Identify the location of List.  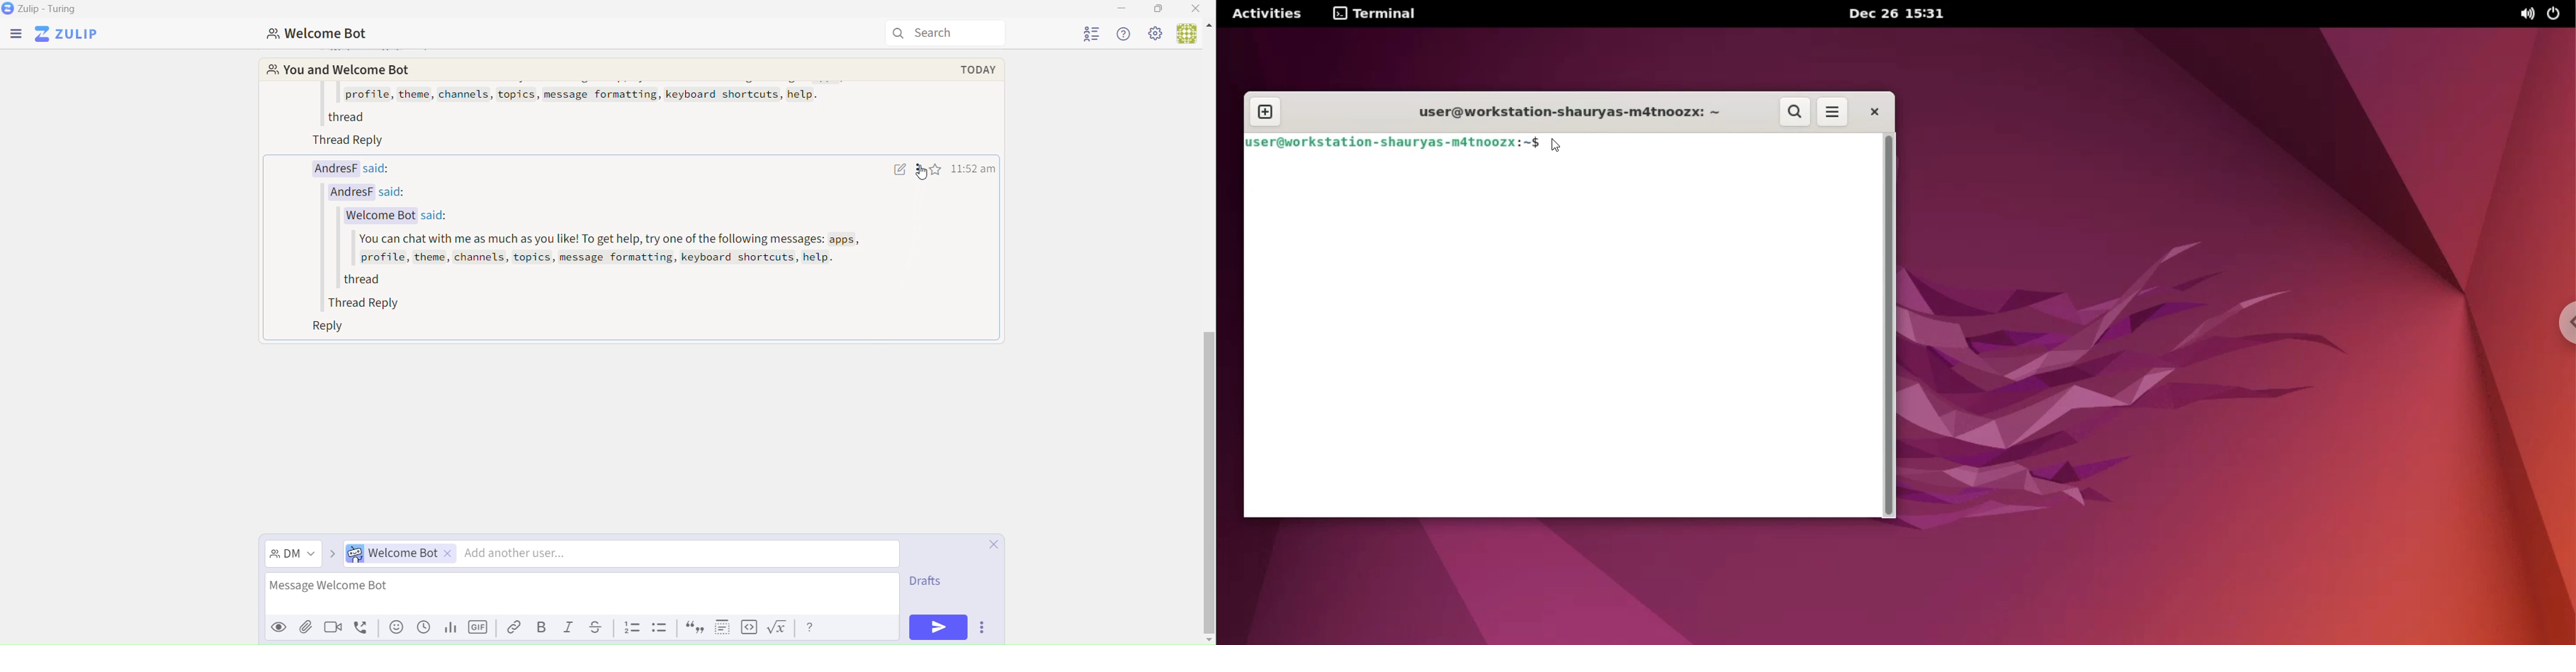
(660, 629).